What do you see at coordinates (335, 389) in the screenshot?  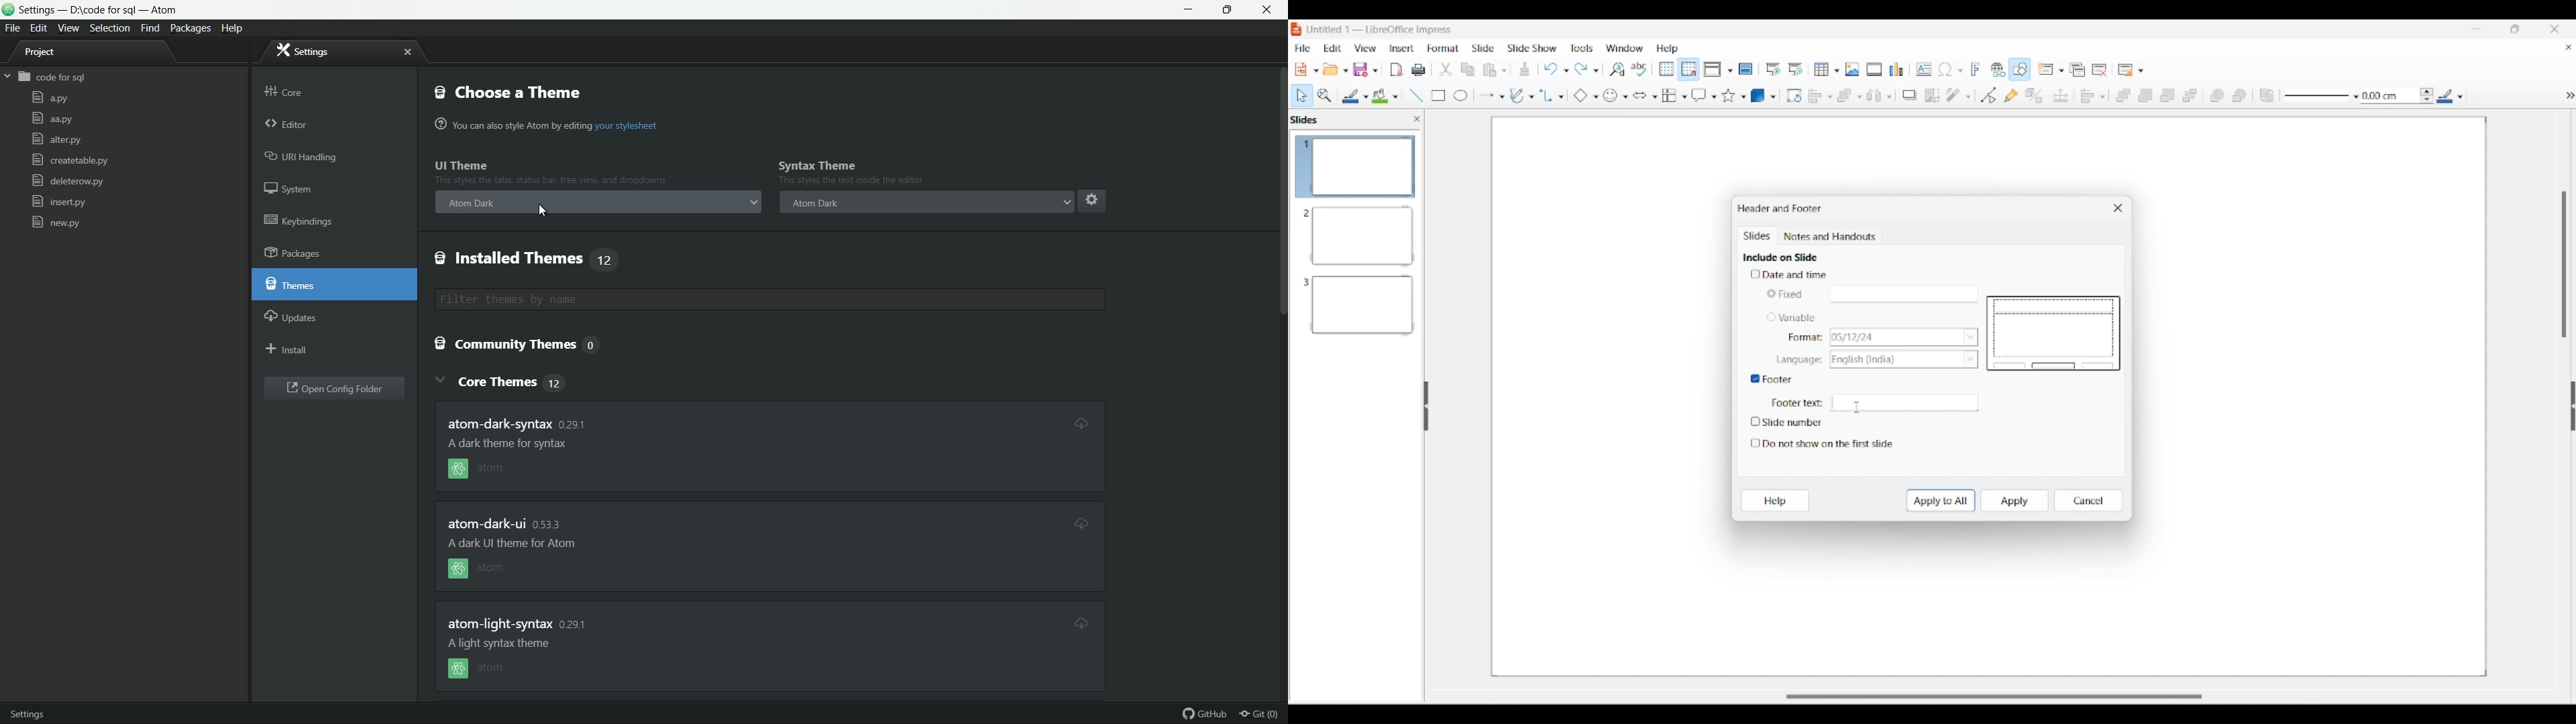 I see `open config folder` at bounding box center [335, 389].